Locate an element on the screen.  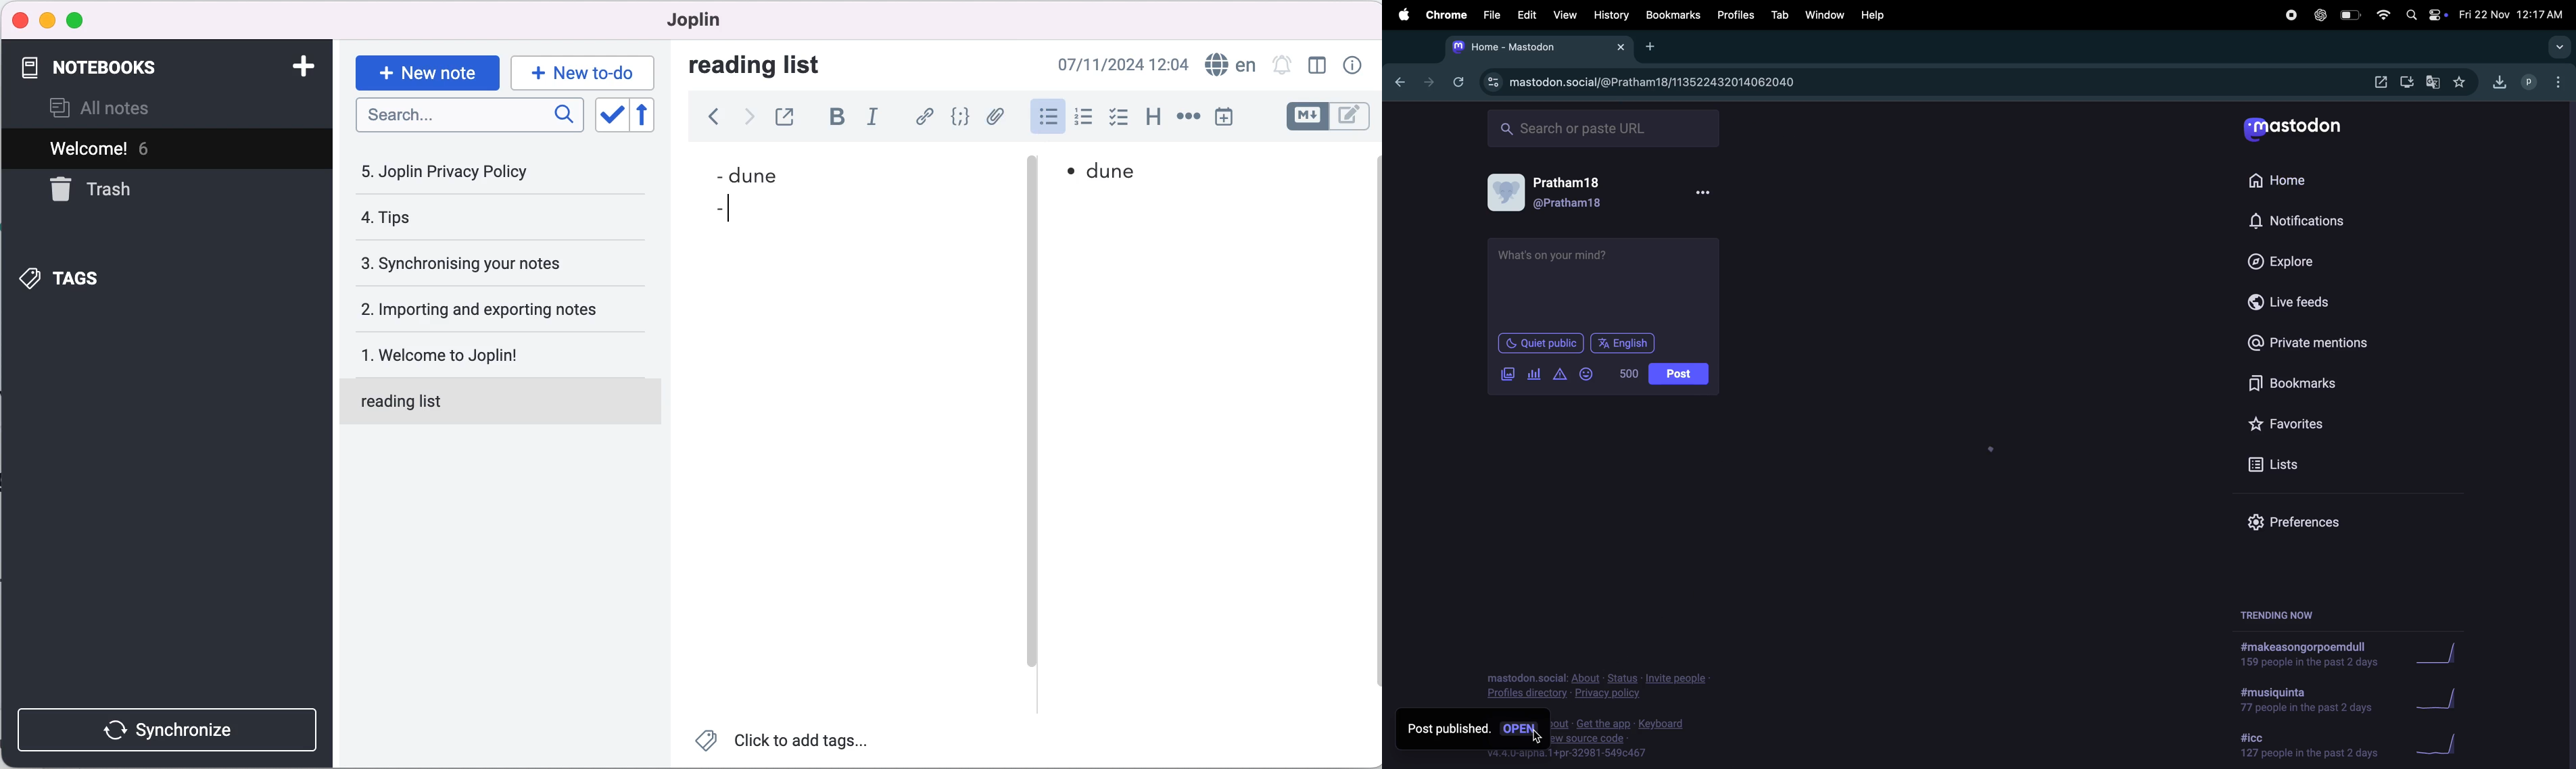
help is located at coordinates (1876, 14).